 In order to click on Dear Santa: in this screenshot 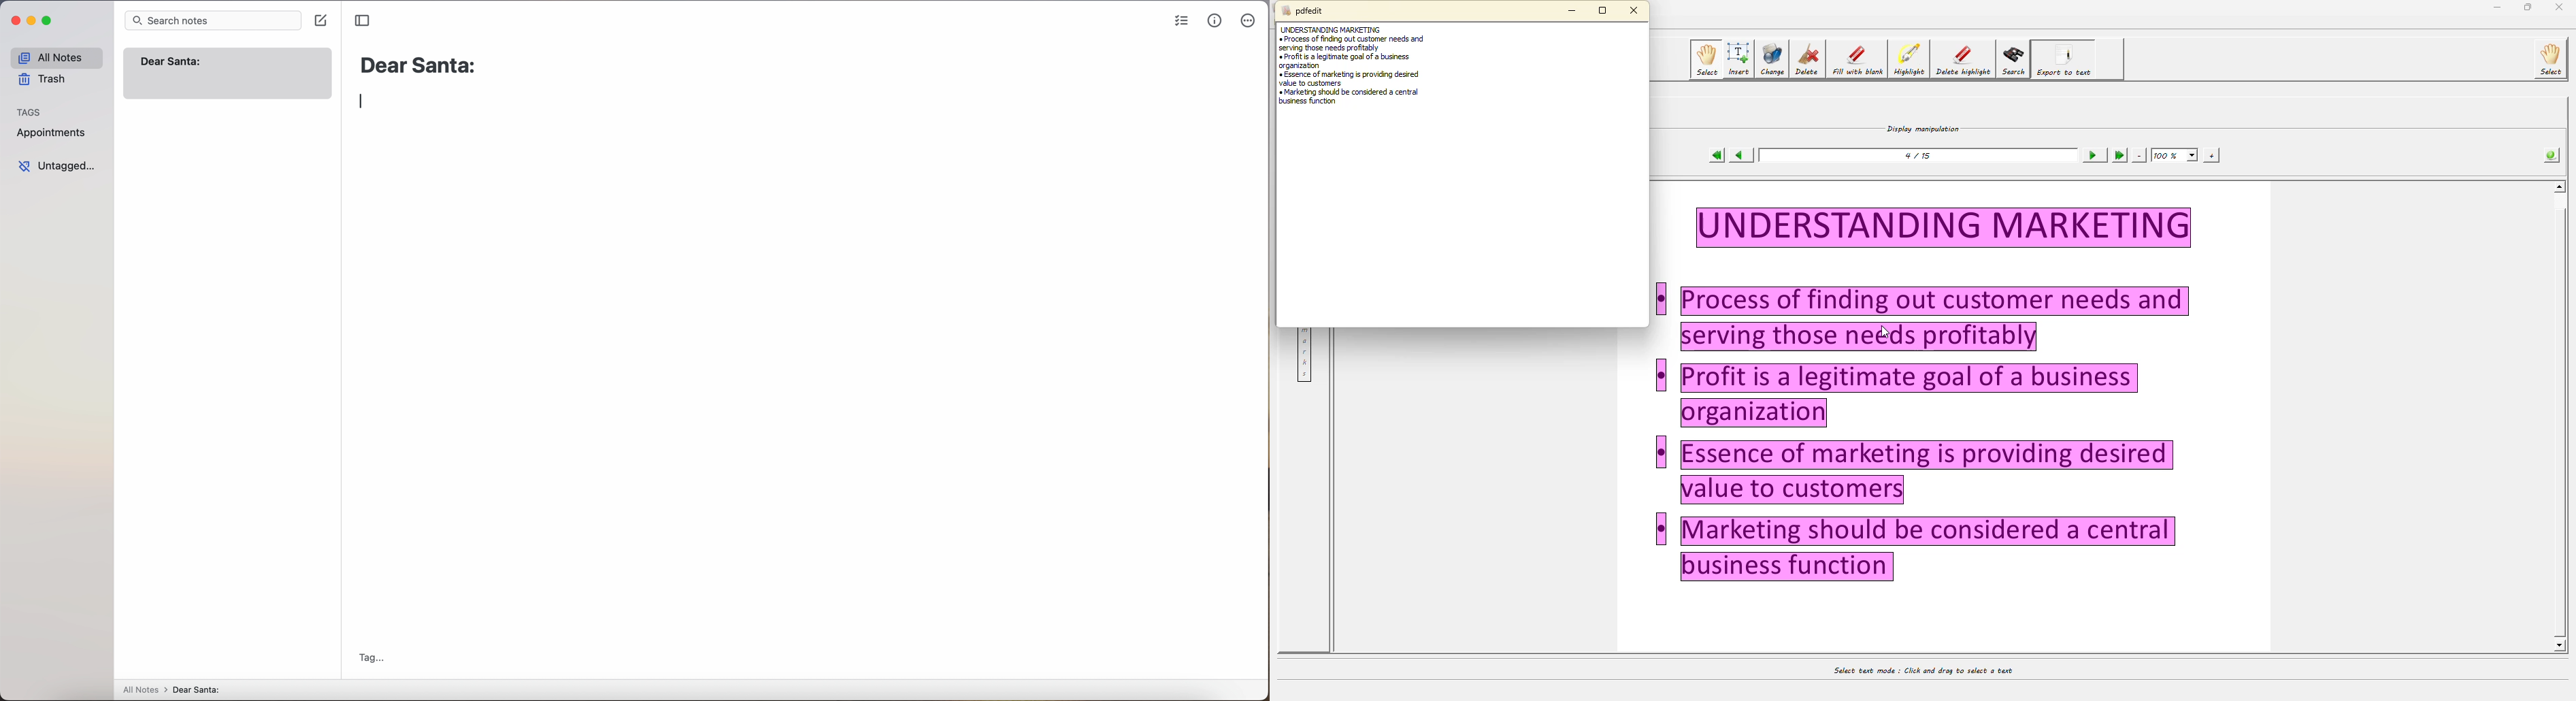, I will do `click(424, 66)`.